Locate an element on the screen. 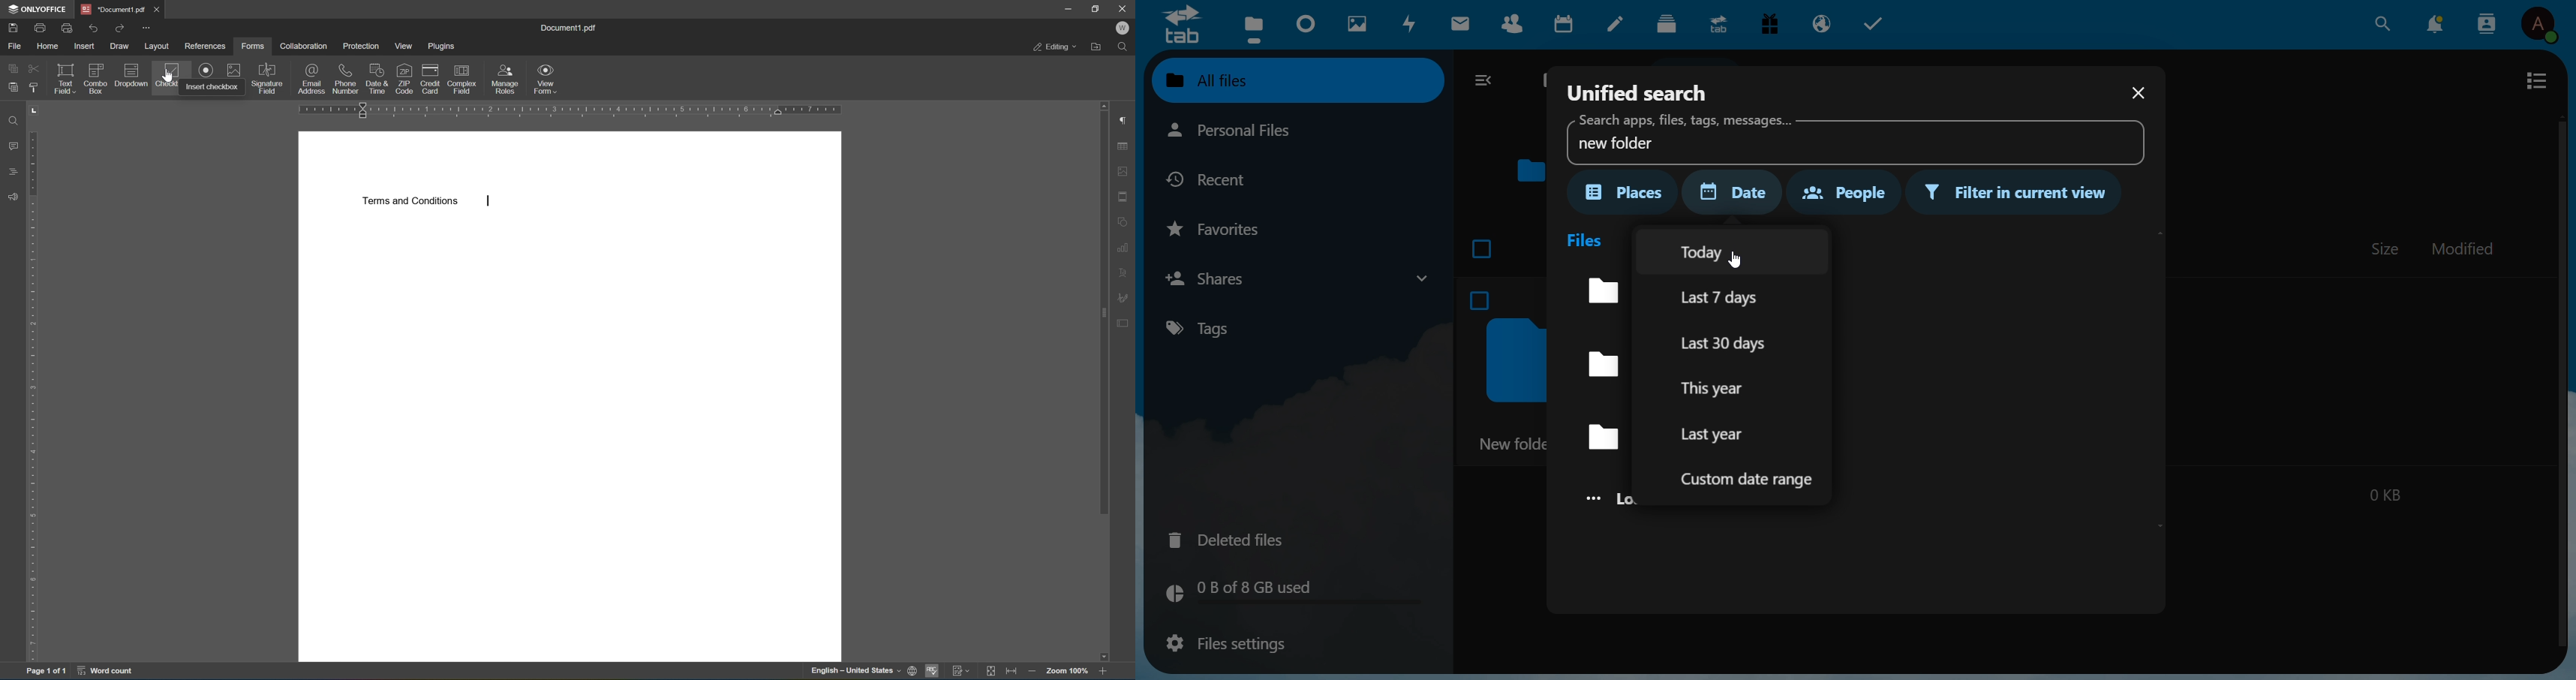 Image resolution: width=2576 pixels, height=700 pixels. checkbox is located at coordinates (1482, 298).